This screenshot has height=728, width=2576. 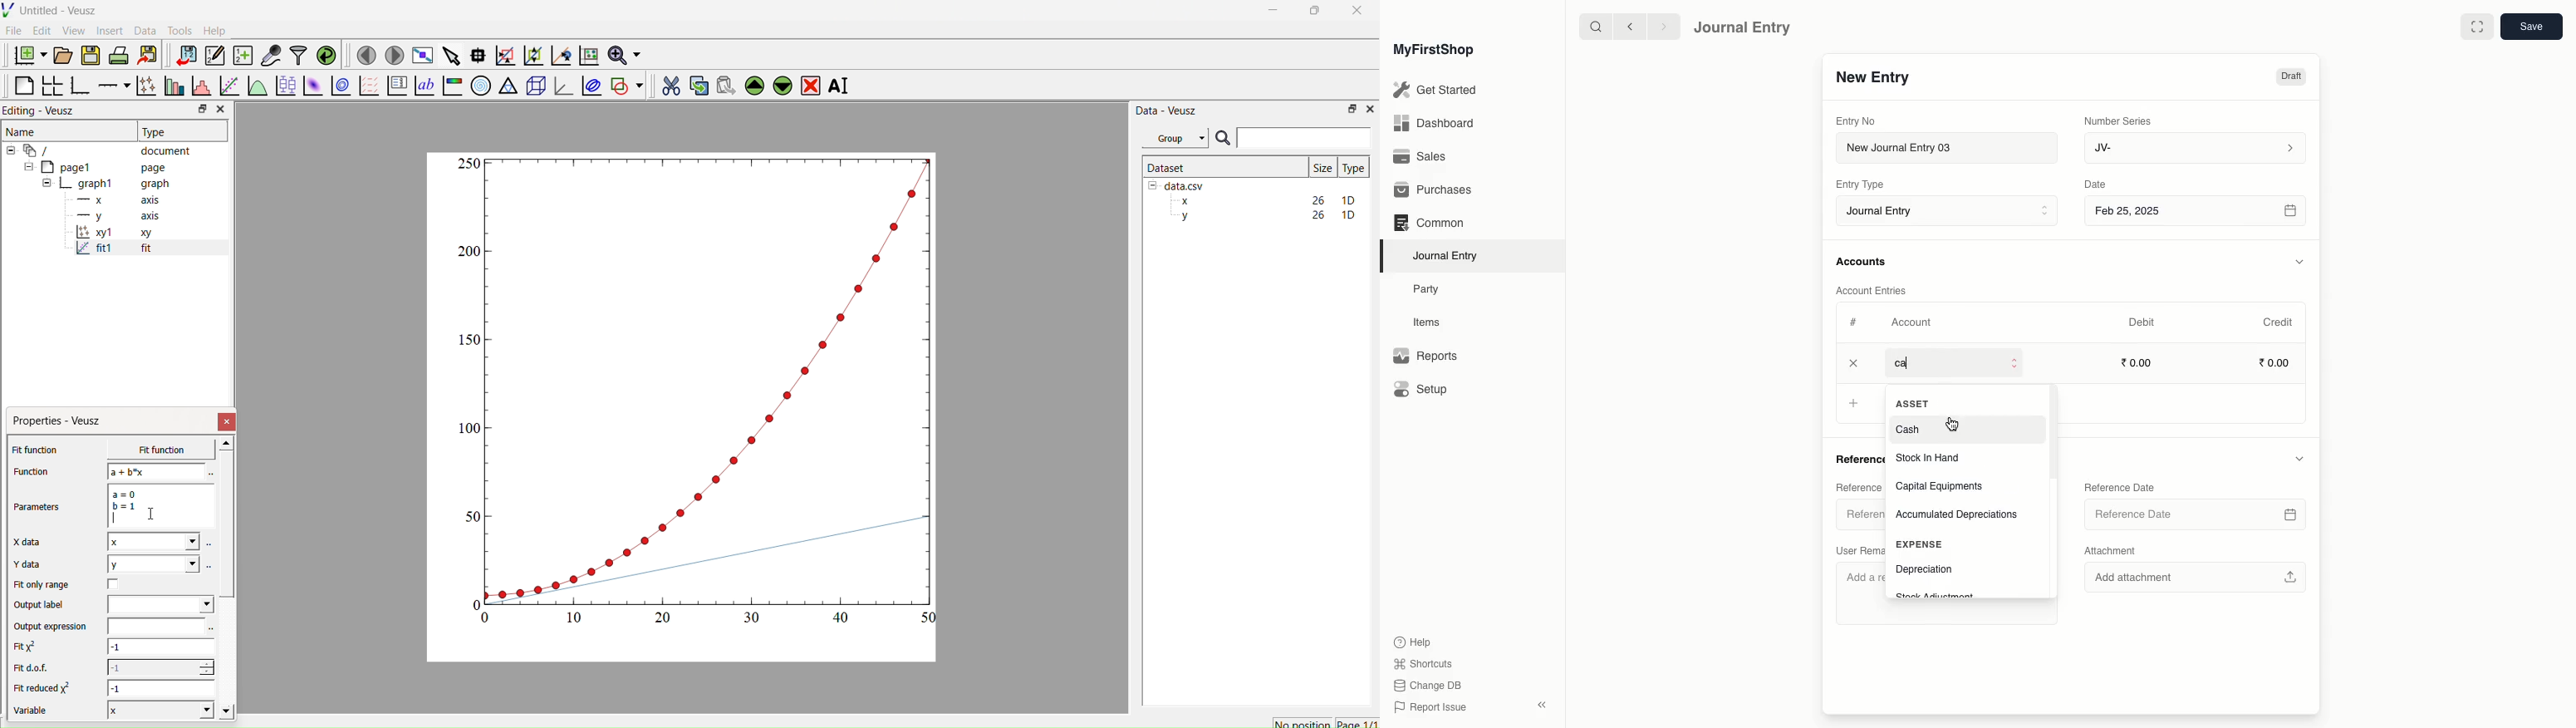 I want to click on Full screen, so click(x=420, y=55).